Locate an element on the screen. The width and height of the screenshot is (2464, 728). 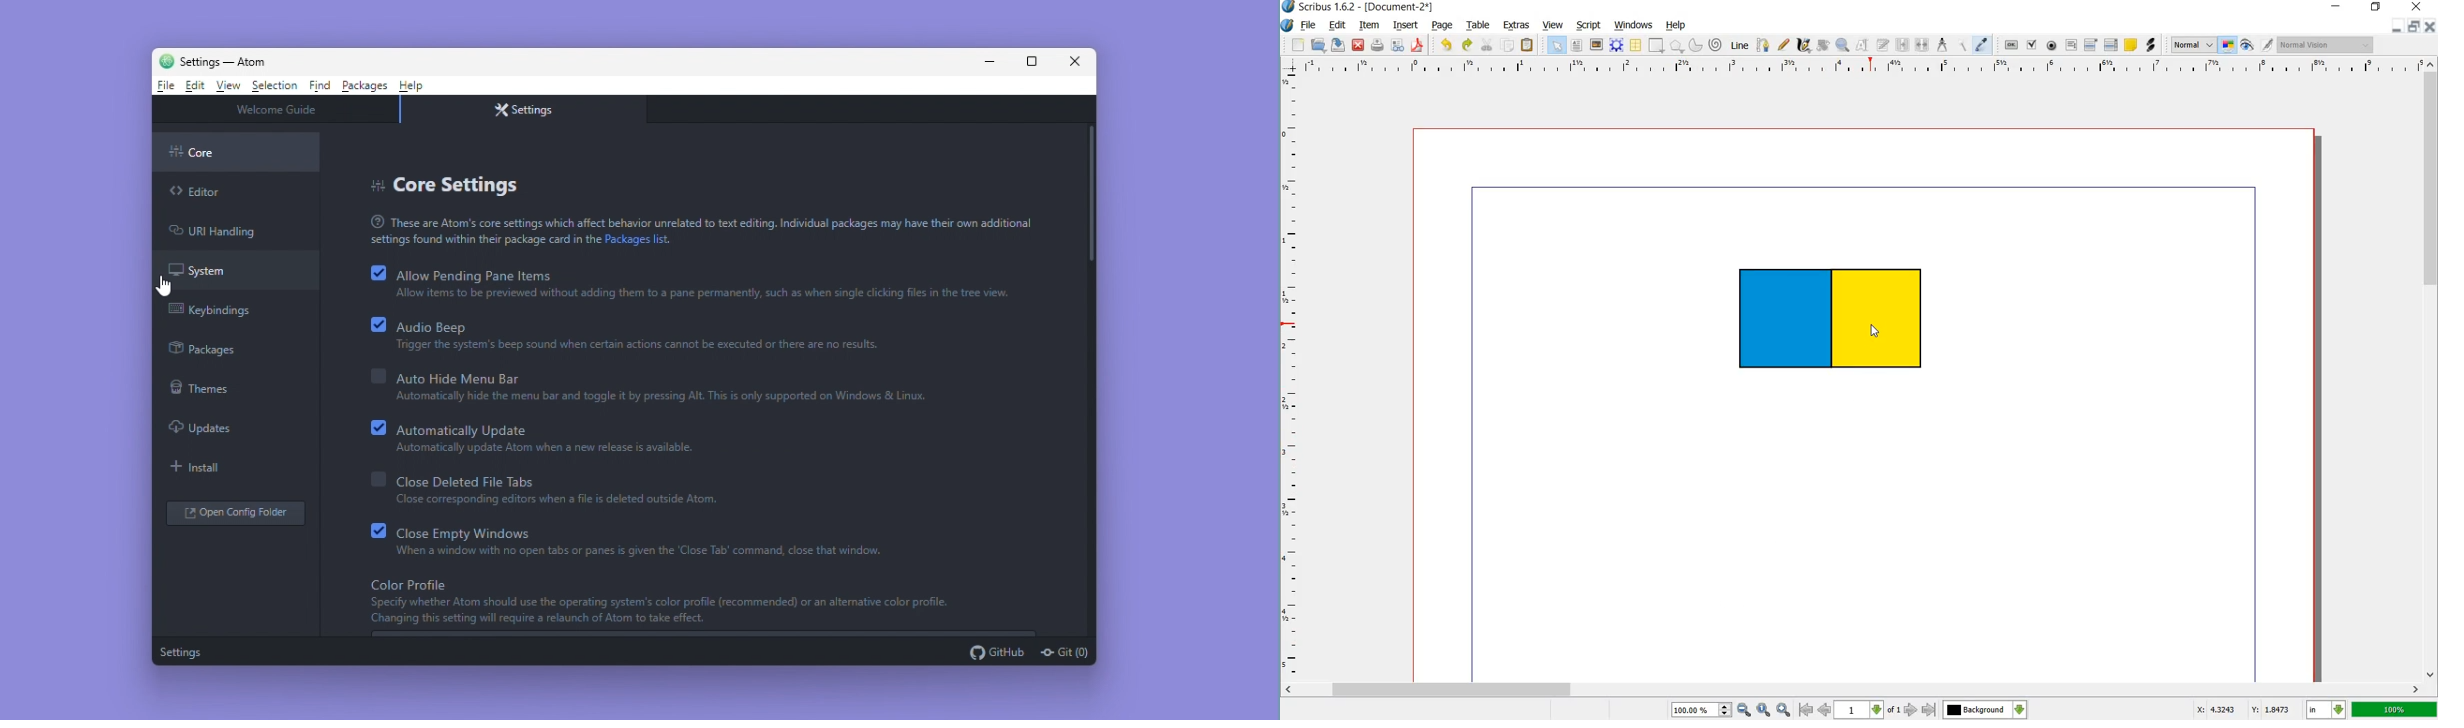
image frame is located at coordinates (1596, 46).